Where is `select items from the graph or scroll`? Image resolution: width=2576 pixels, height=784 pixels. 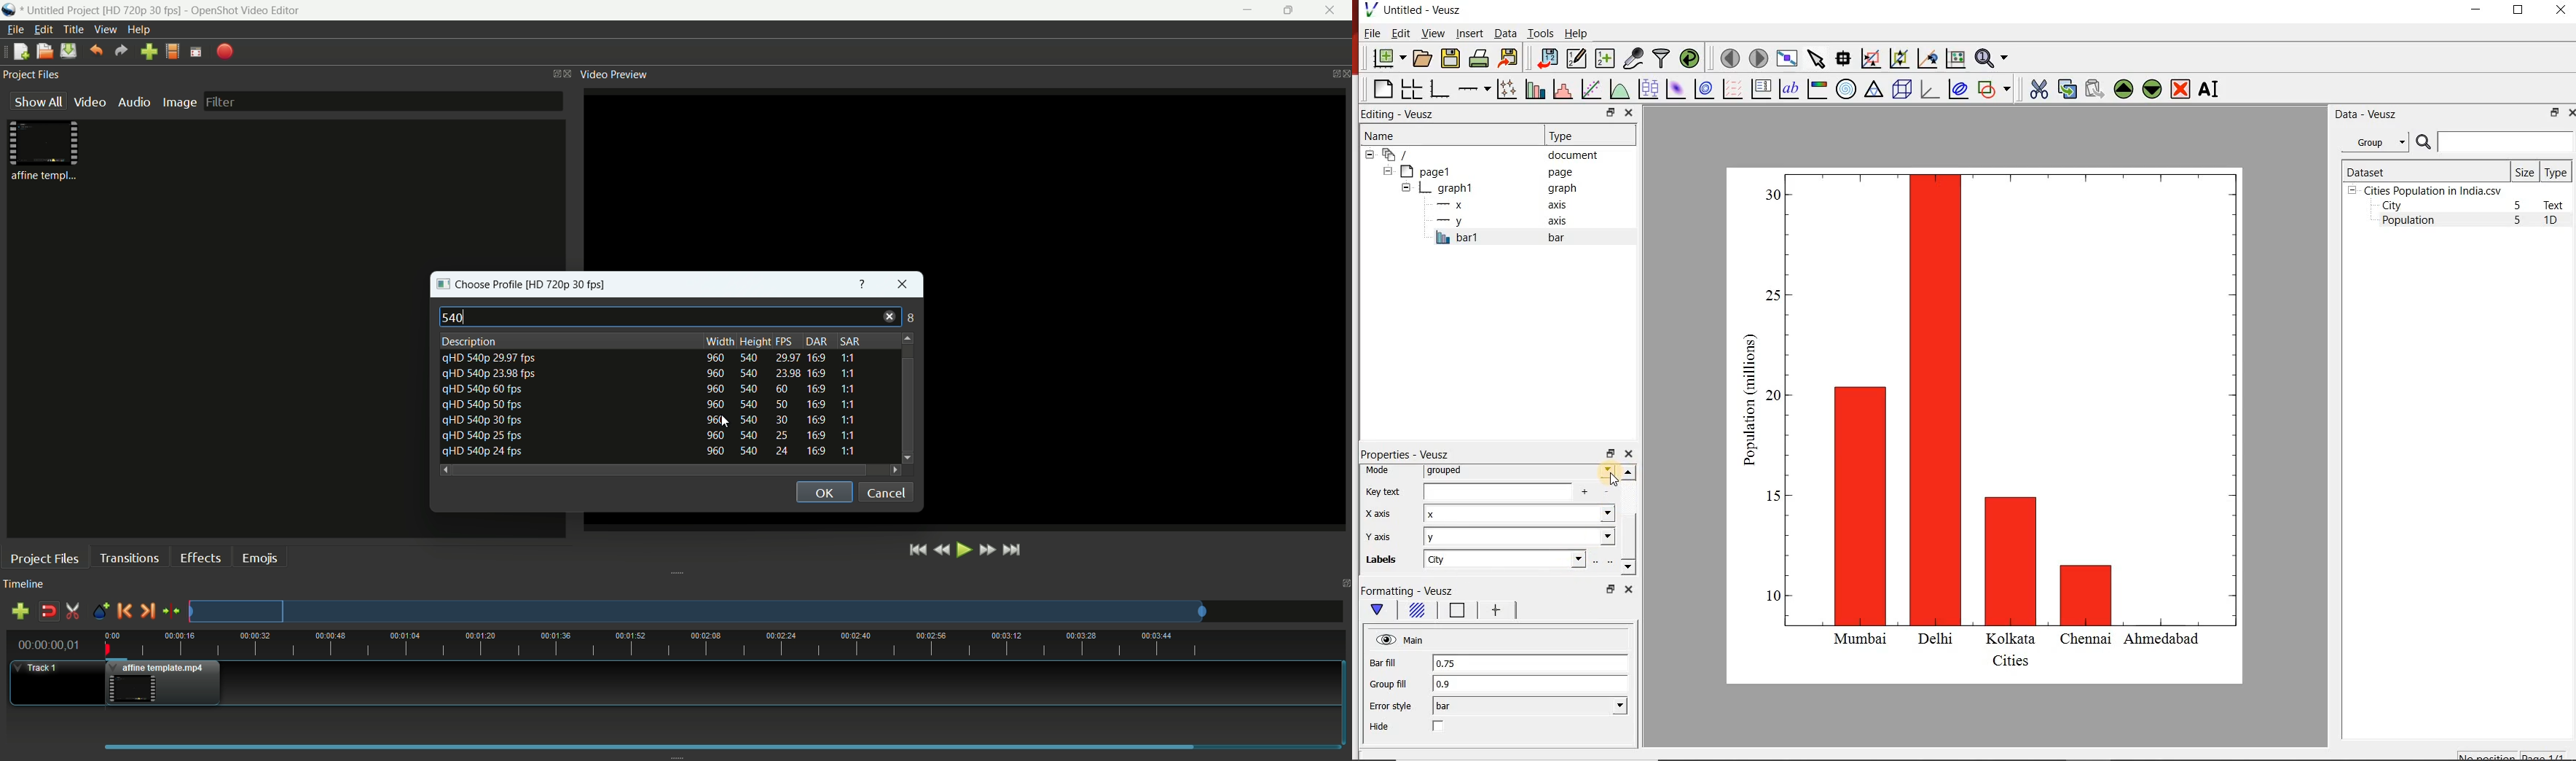 select items from the graph or scroll is located at coordinates (1815, 58).